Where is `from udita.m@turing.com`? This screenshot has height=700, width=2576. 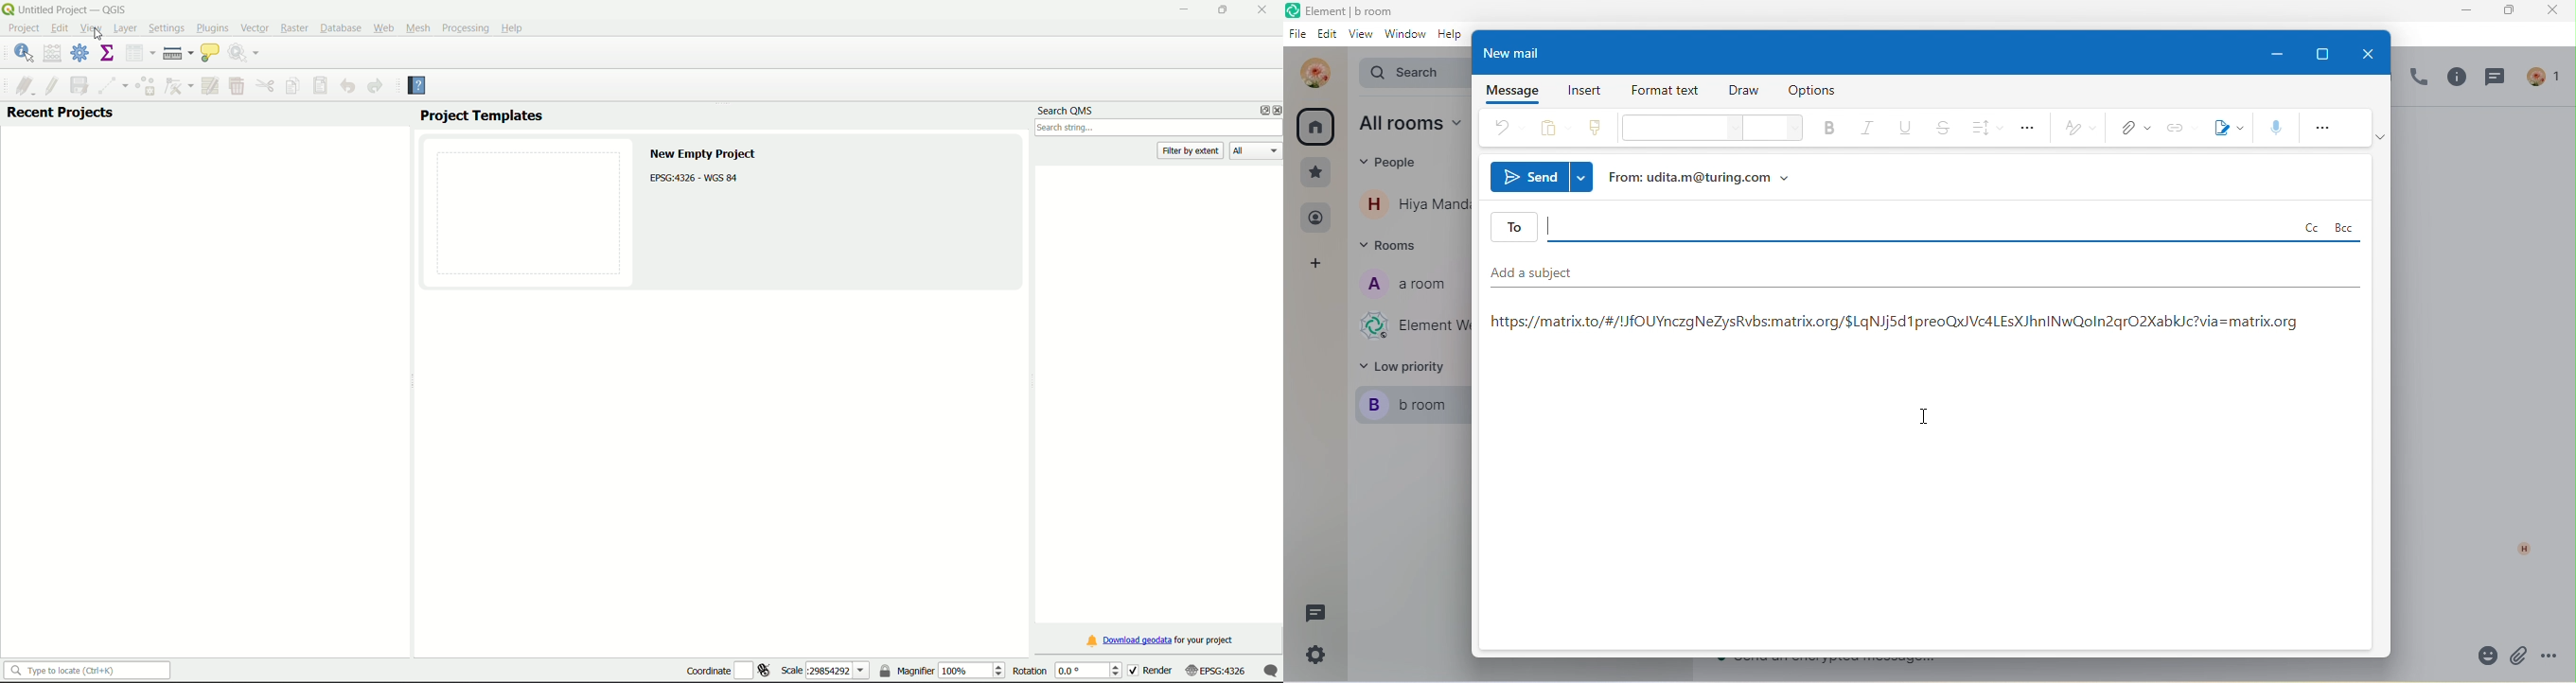 from udita.m@turing.com is located at coordinates (1708, 179).